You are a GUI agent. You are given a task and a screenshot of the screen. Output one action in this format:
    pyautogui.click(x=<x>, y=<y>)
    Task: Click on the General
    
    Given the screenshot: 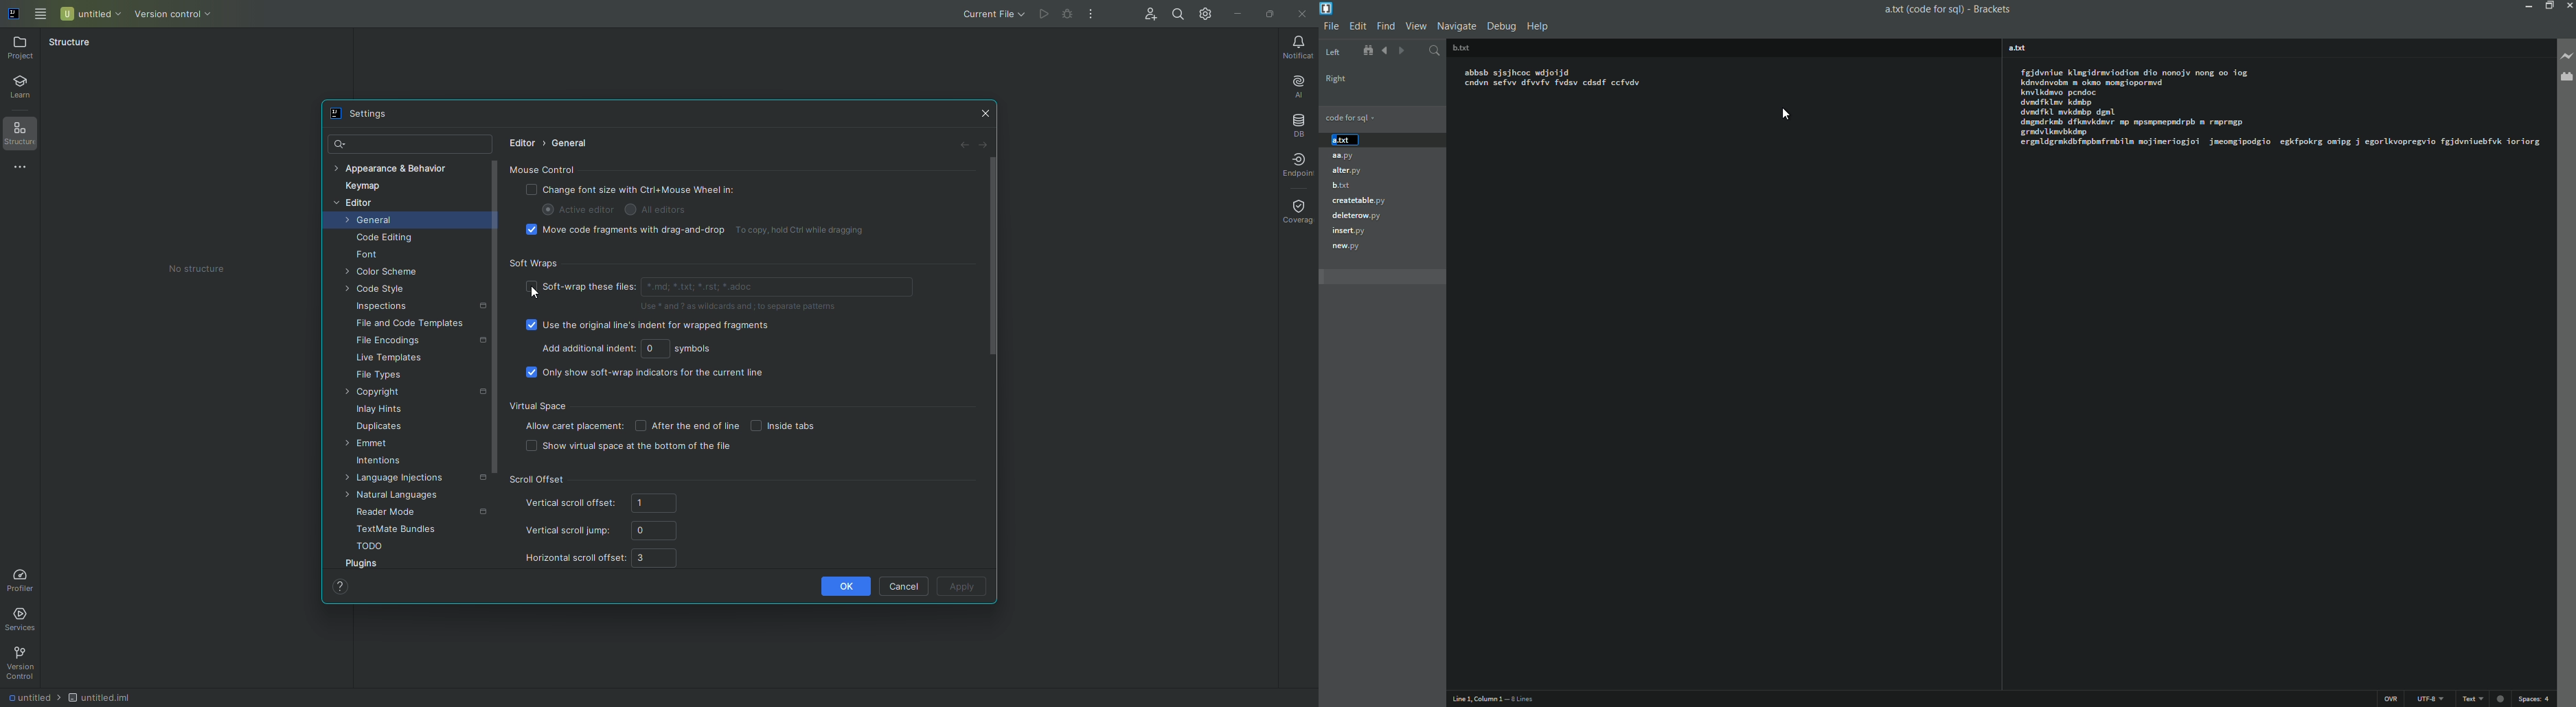 What is the action you would take?
    pyautogui.click(x=372, y=222)
    